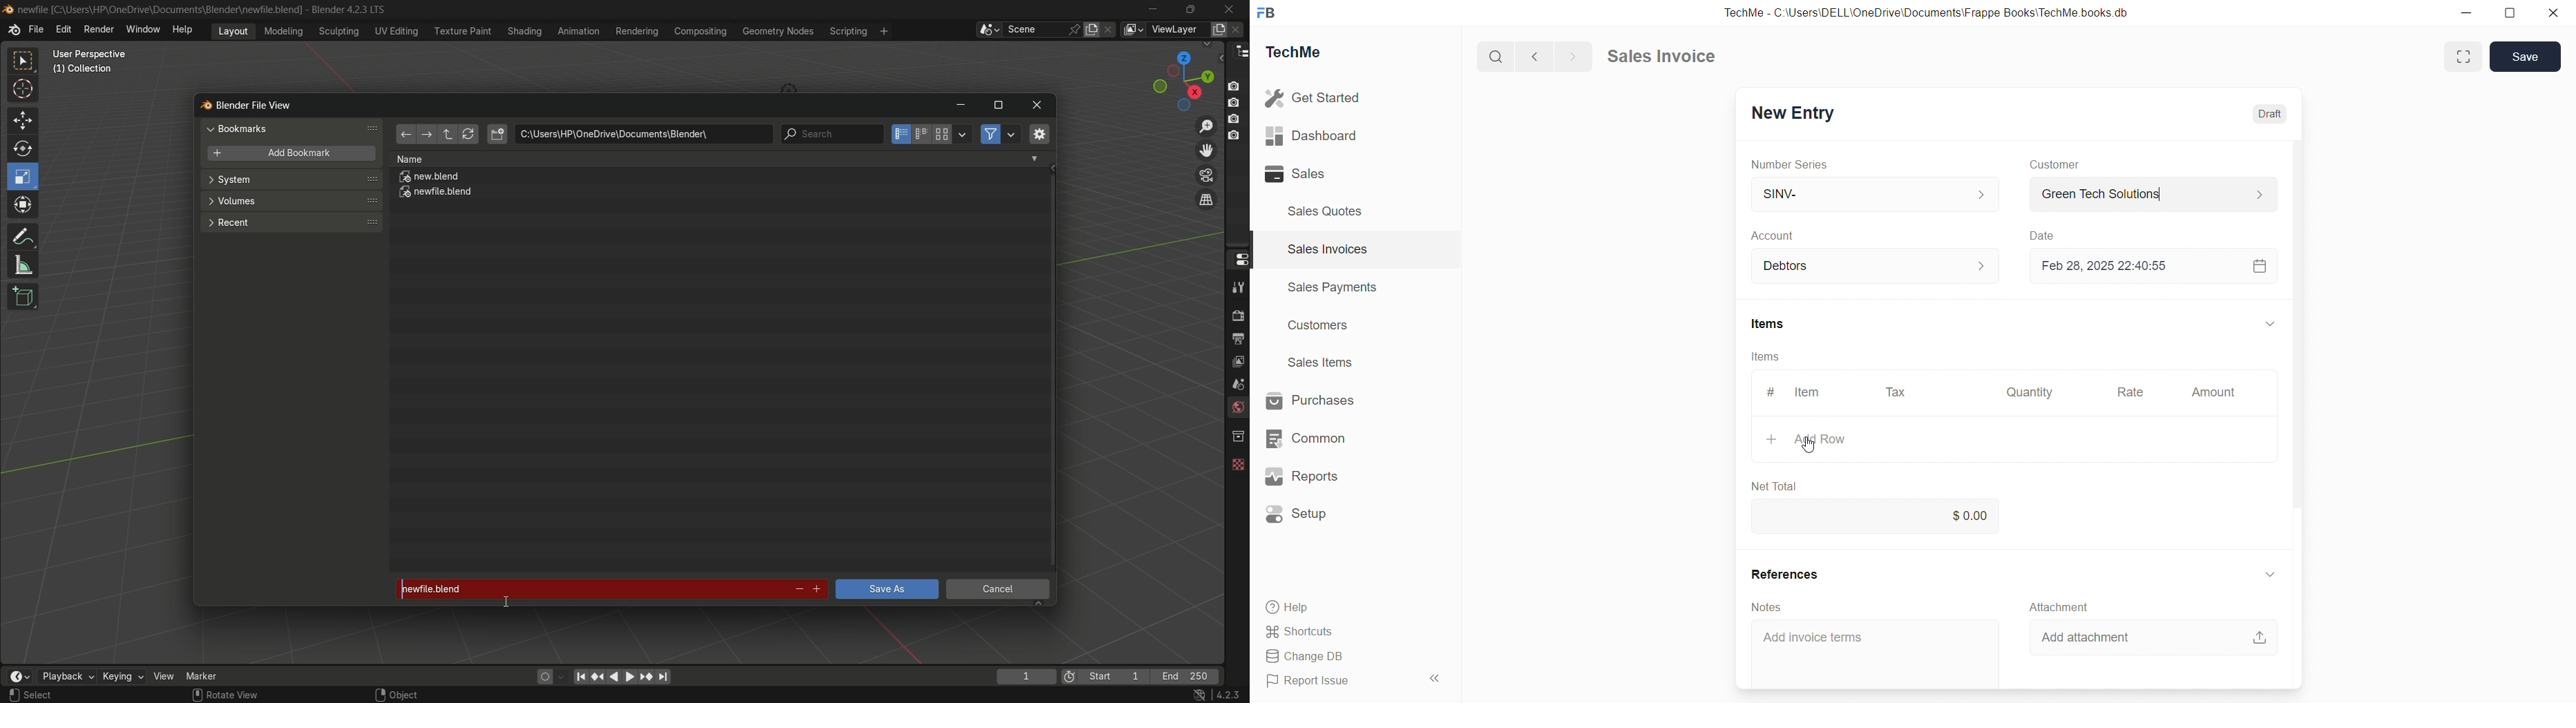 This screenshot has width=2576, height=728. What do you see at coordinates (2155, 194) in the screenshot?
I see `Green Tech Solutions` at bounding box center [2155, 194].